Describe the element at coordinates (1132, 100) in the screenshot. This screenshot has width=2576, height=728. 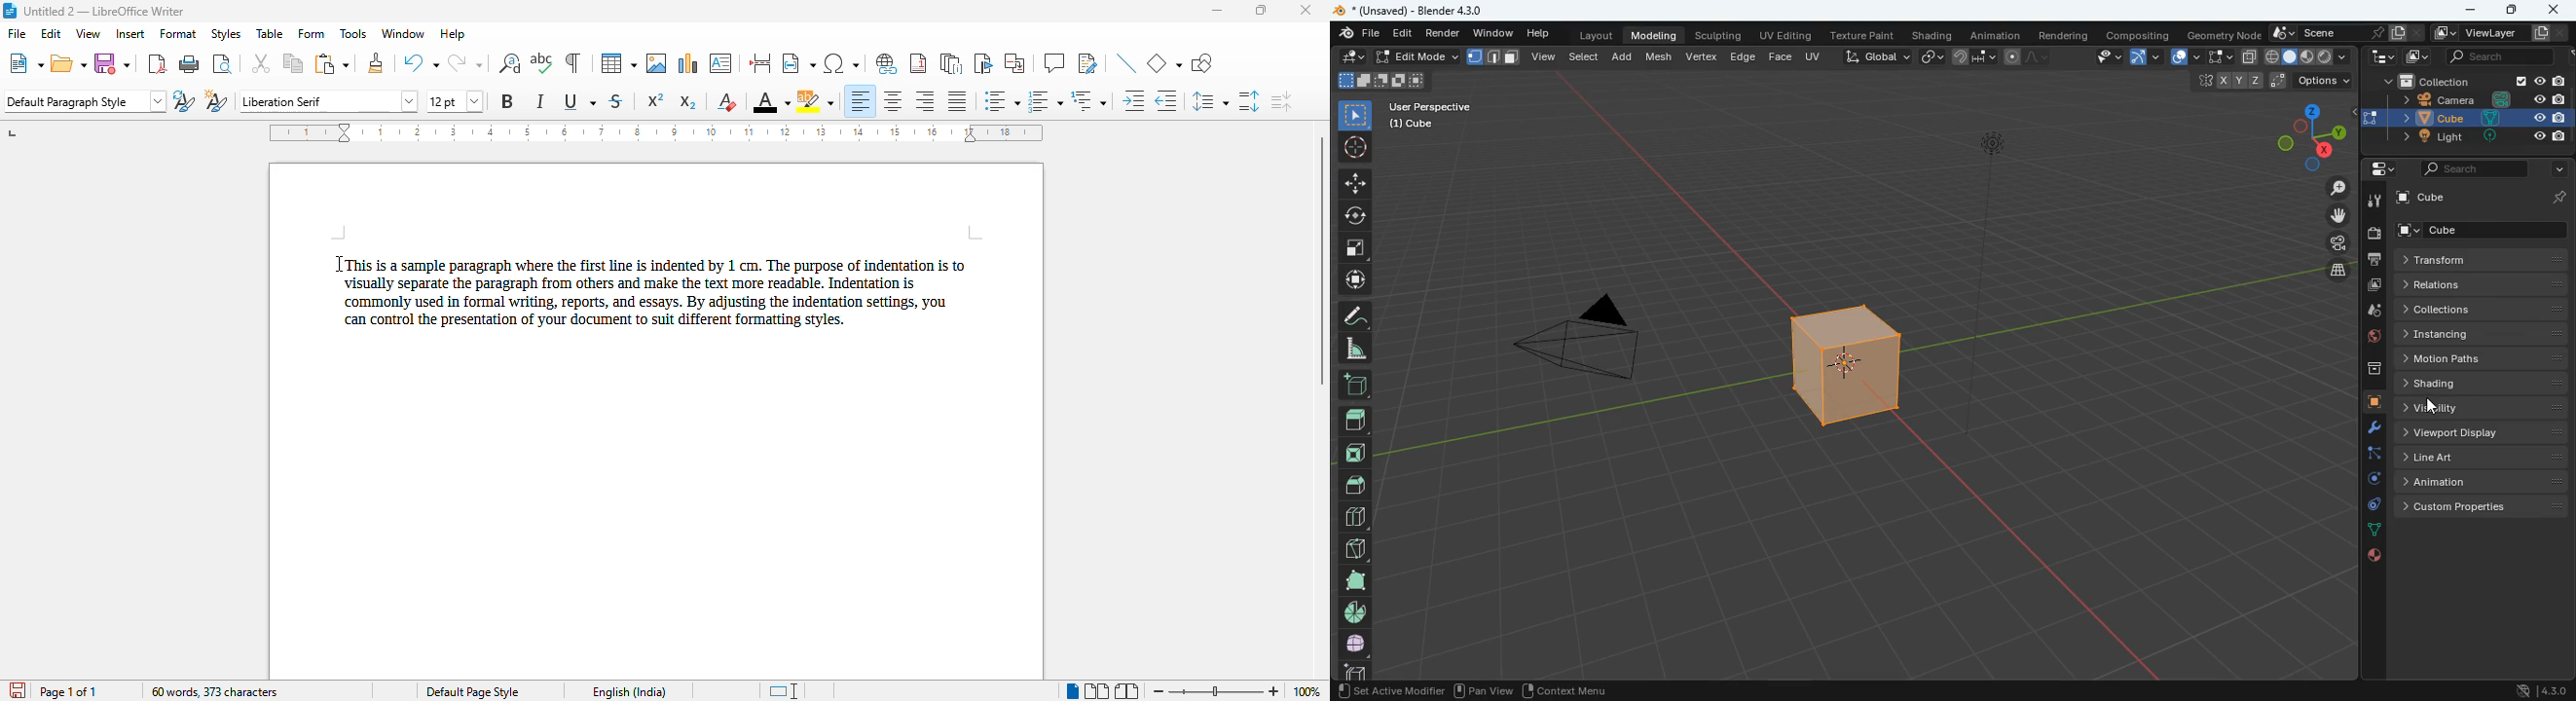
I see `increase indent` at that location.